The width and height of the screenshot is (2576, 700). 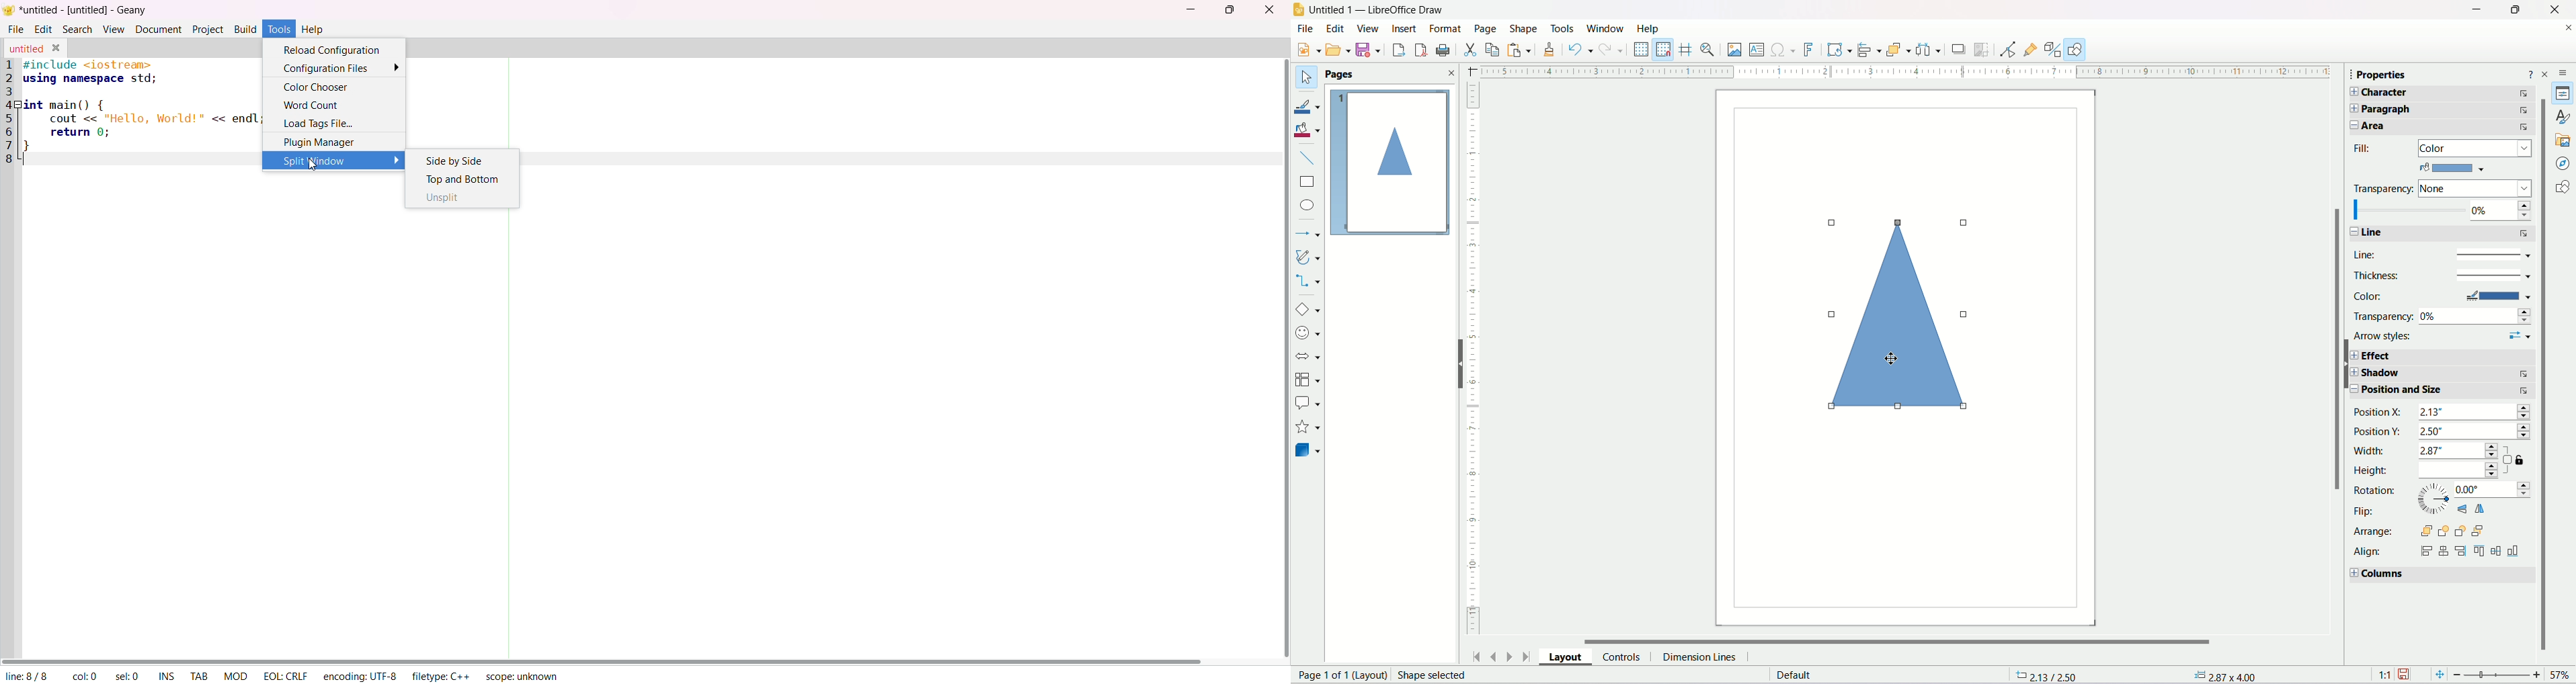 What do you see at coordinates (1686, 50) in the screenshot?
I see `Helpines while moving` at bounding box center [1686, 50].